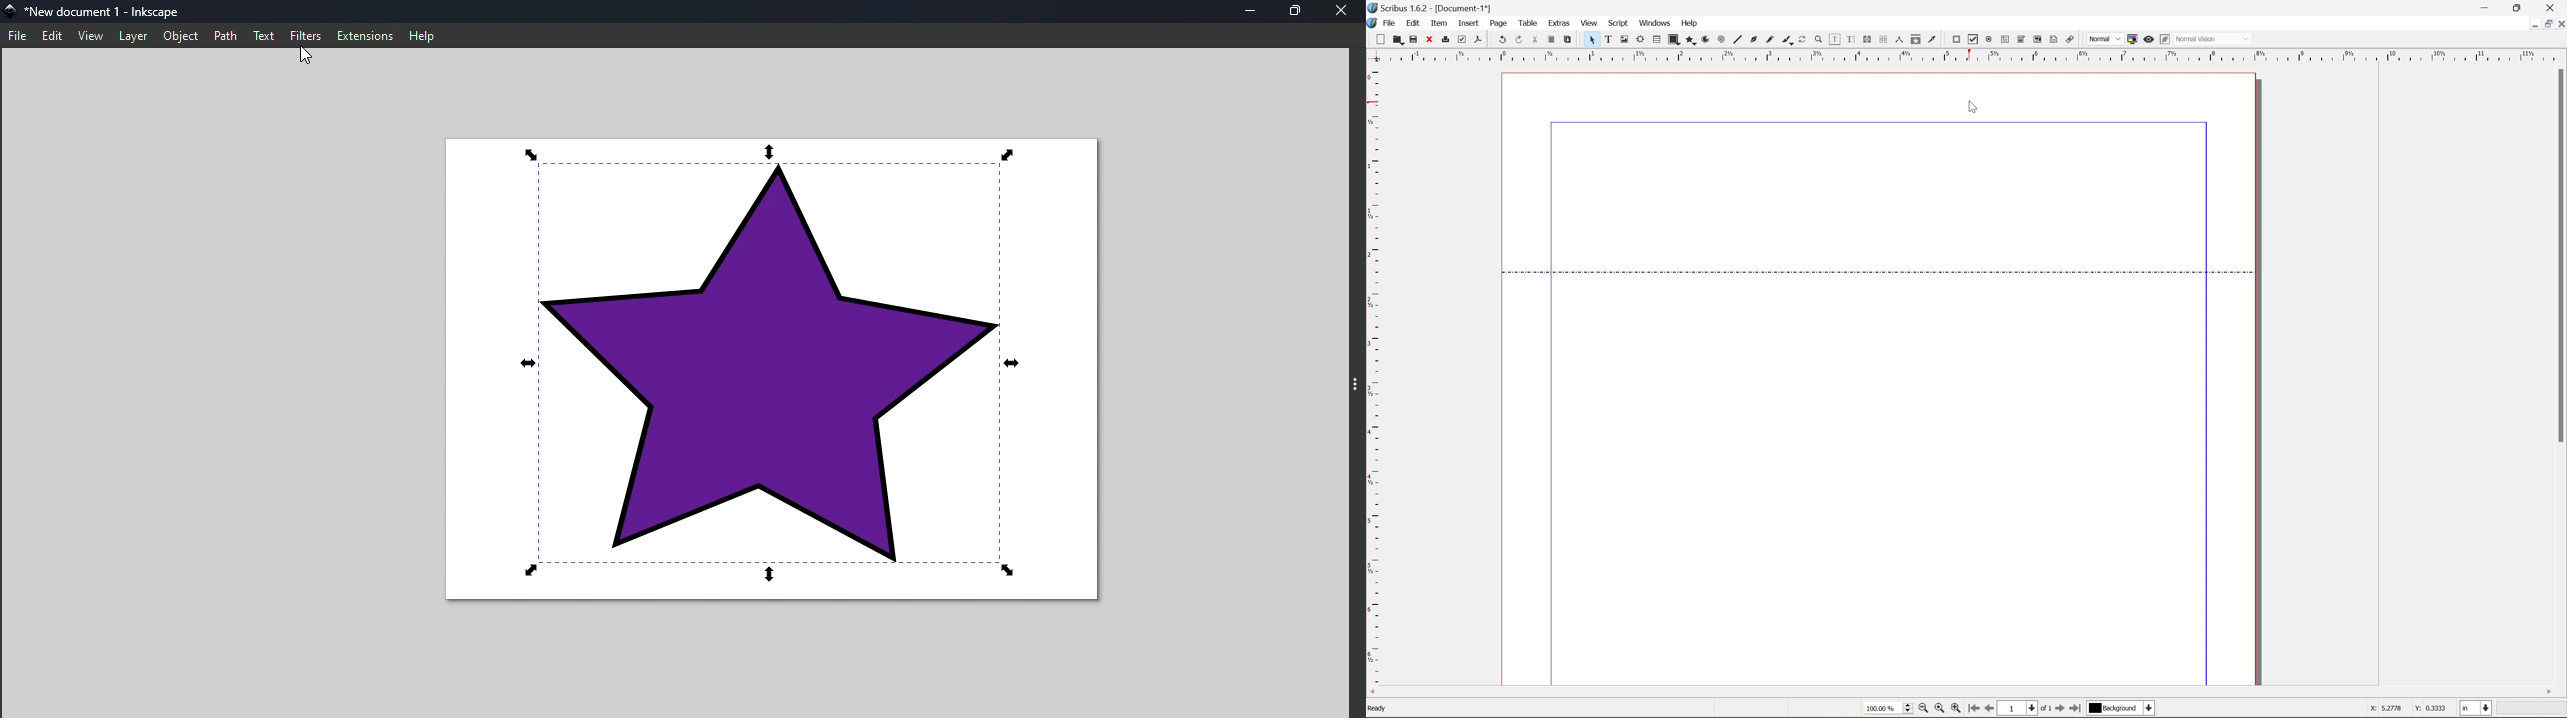 The width and height of the screenshot is (2576, 728). What do you see at coordinates (1705, 39) in the screenshot?
I see `arc` at bounding box center [1705, 39].